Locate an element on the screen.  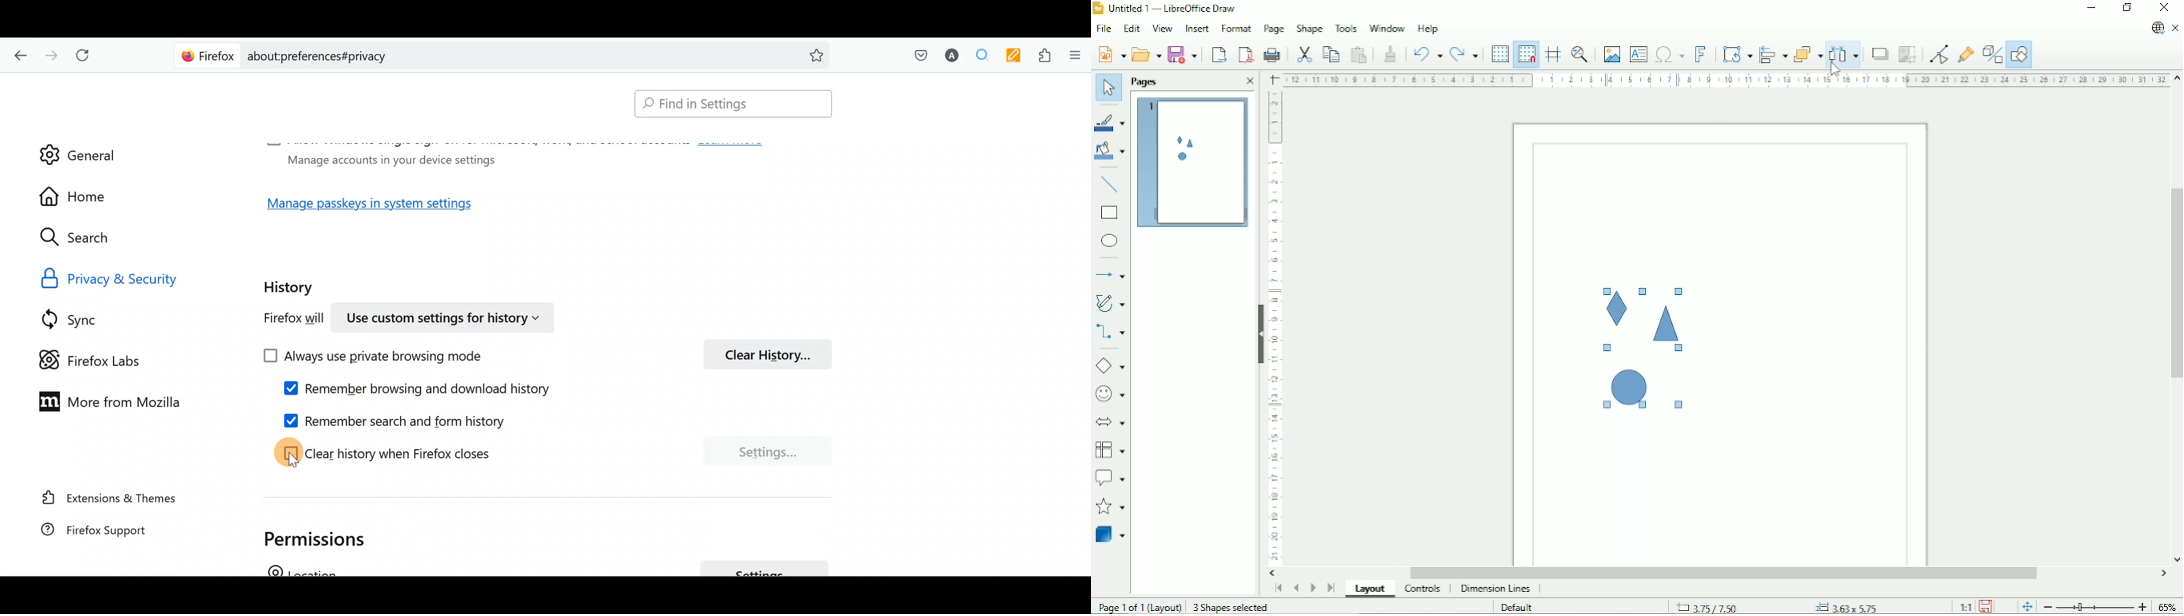
Redo is located at coordinates (1465, 53).